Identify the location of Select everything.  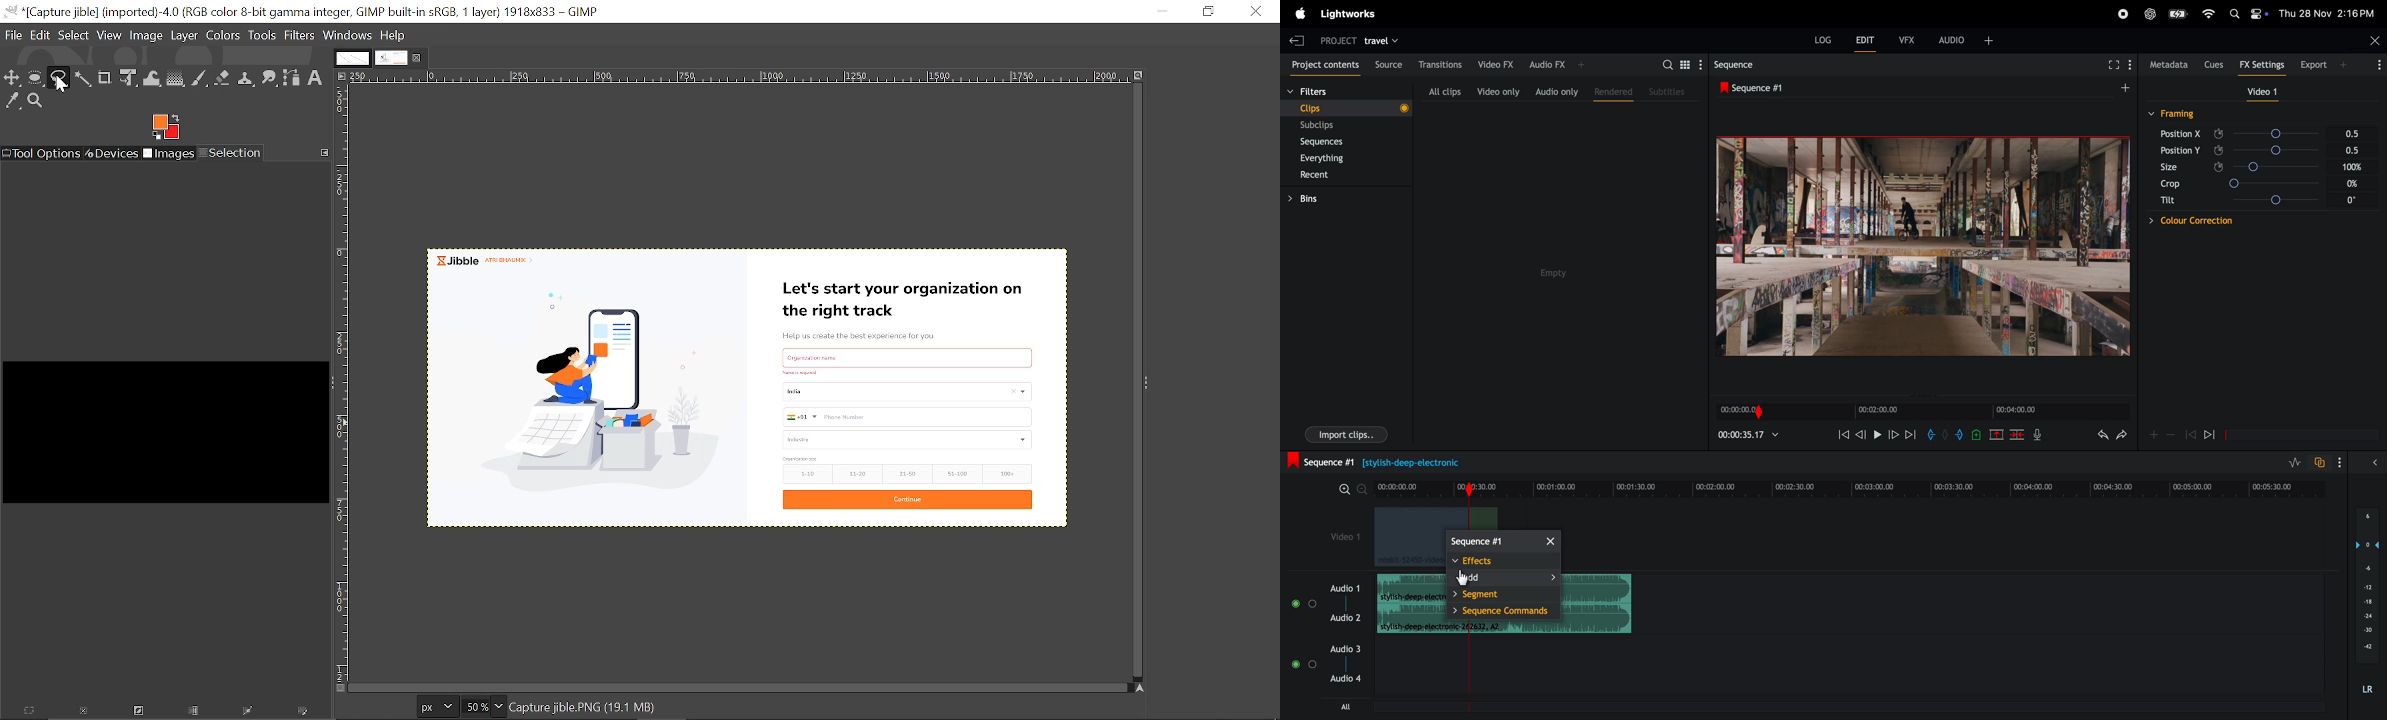
(30, 712).